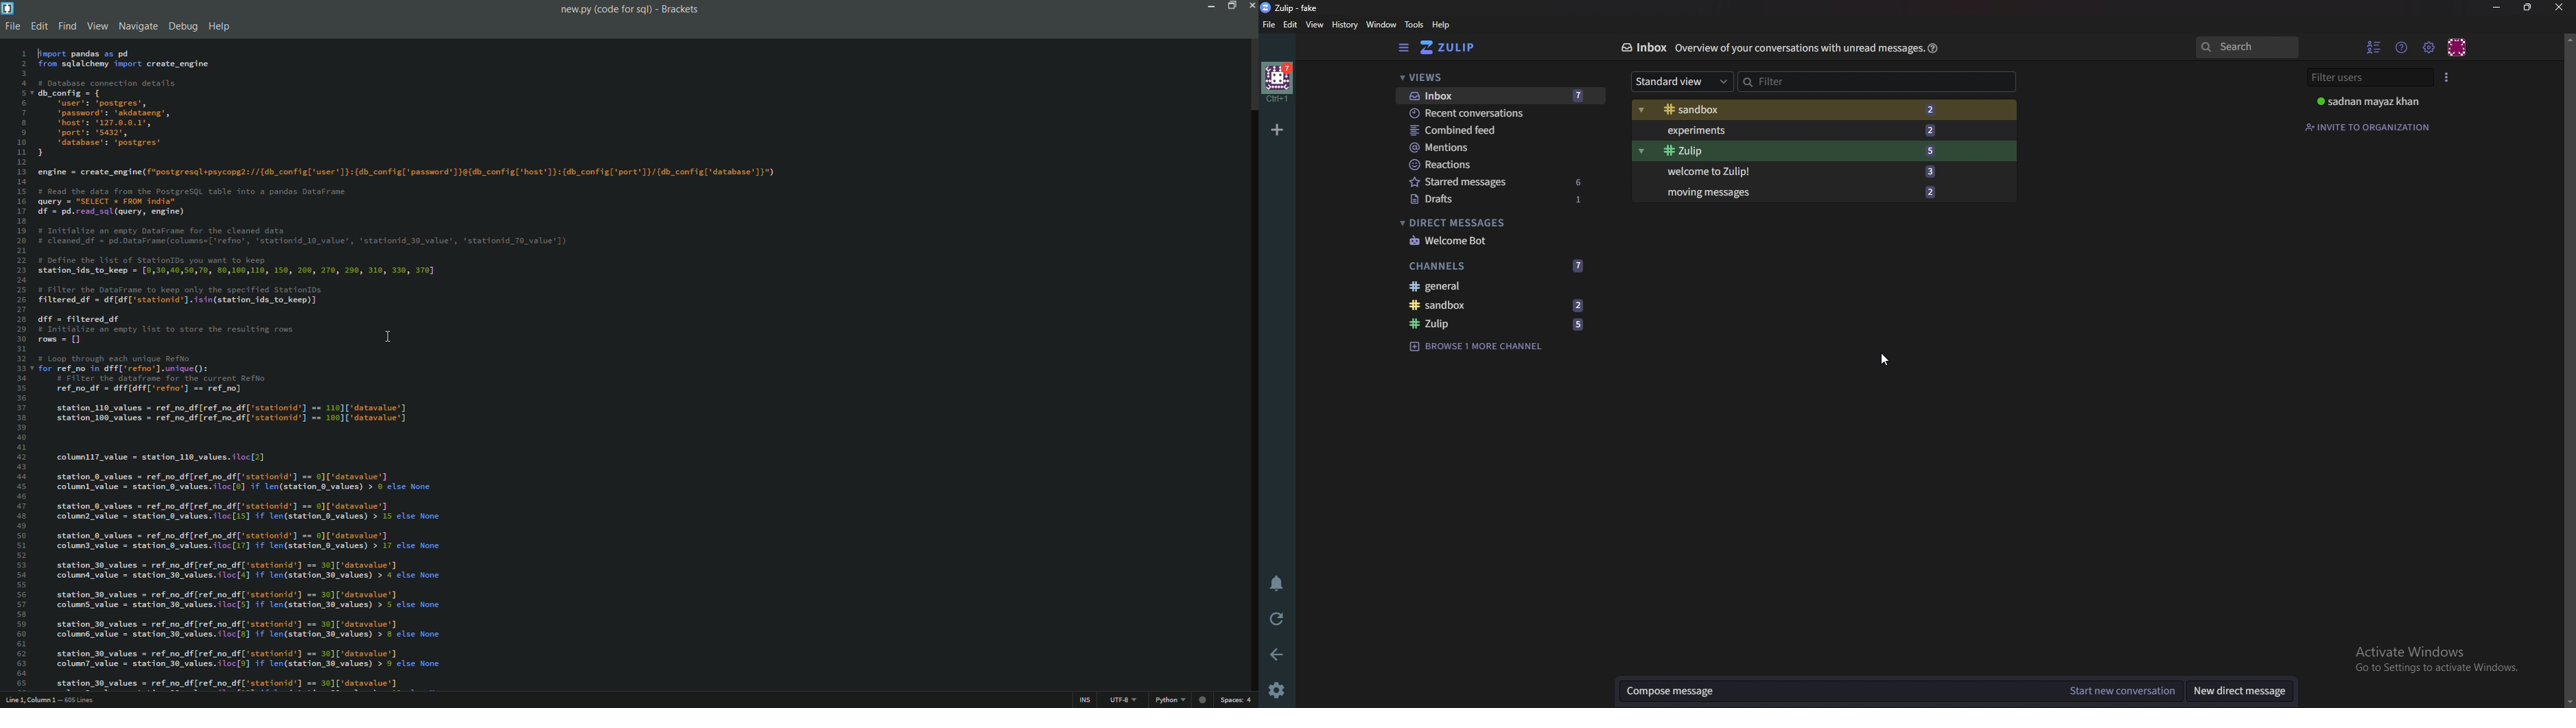 This screenshot has height=728, width=2576. What do you see at coordinates (18, 366) in the screenshot?
I see `line numbers` at bounding box center [18, 366].